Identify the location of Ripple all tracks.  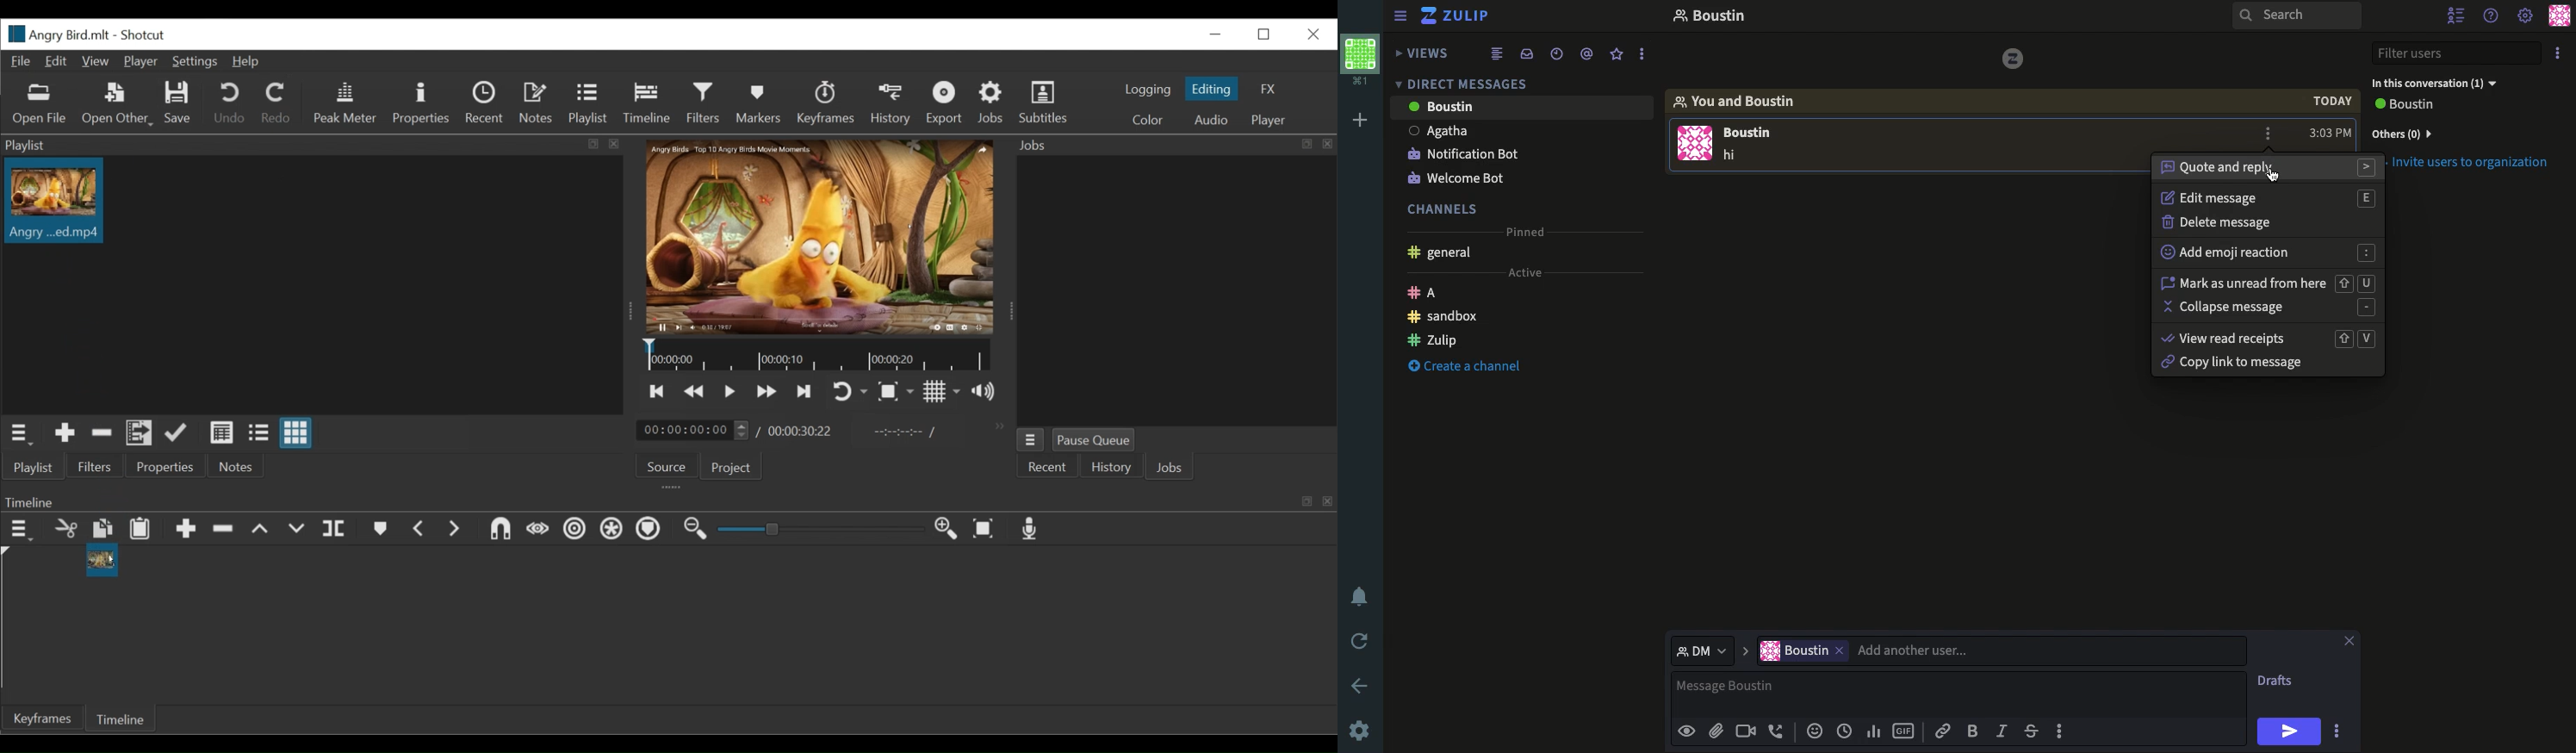
(611, 528).